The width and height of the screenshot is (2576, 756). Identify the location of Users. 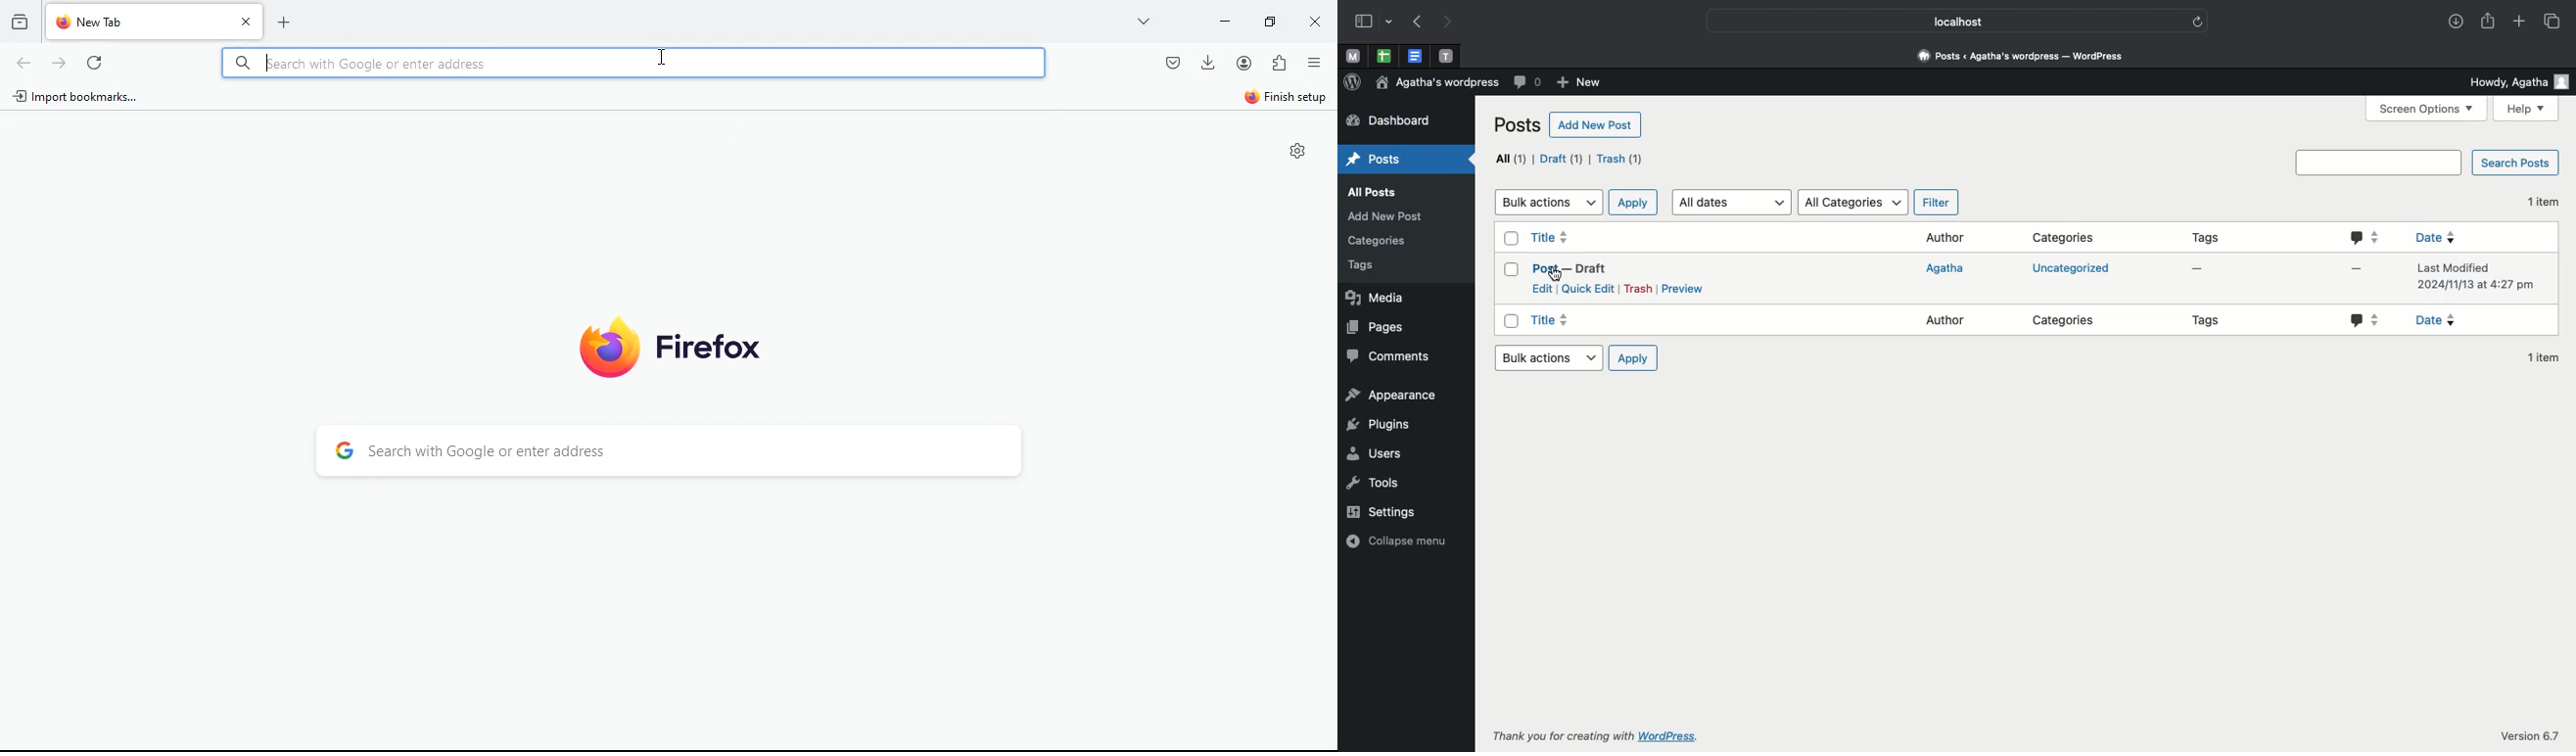
(1378, 455).